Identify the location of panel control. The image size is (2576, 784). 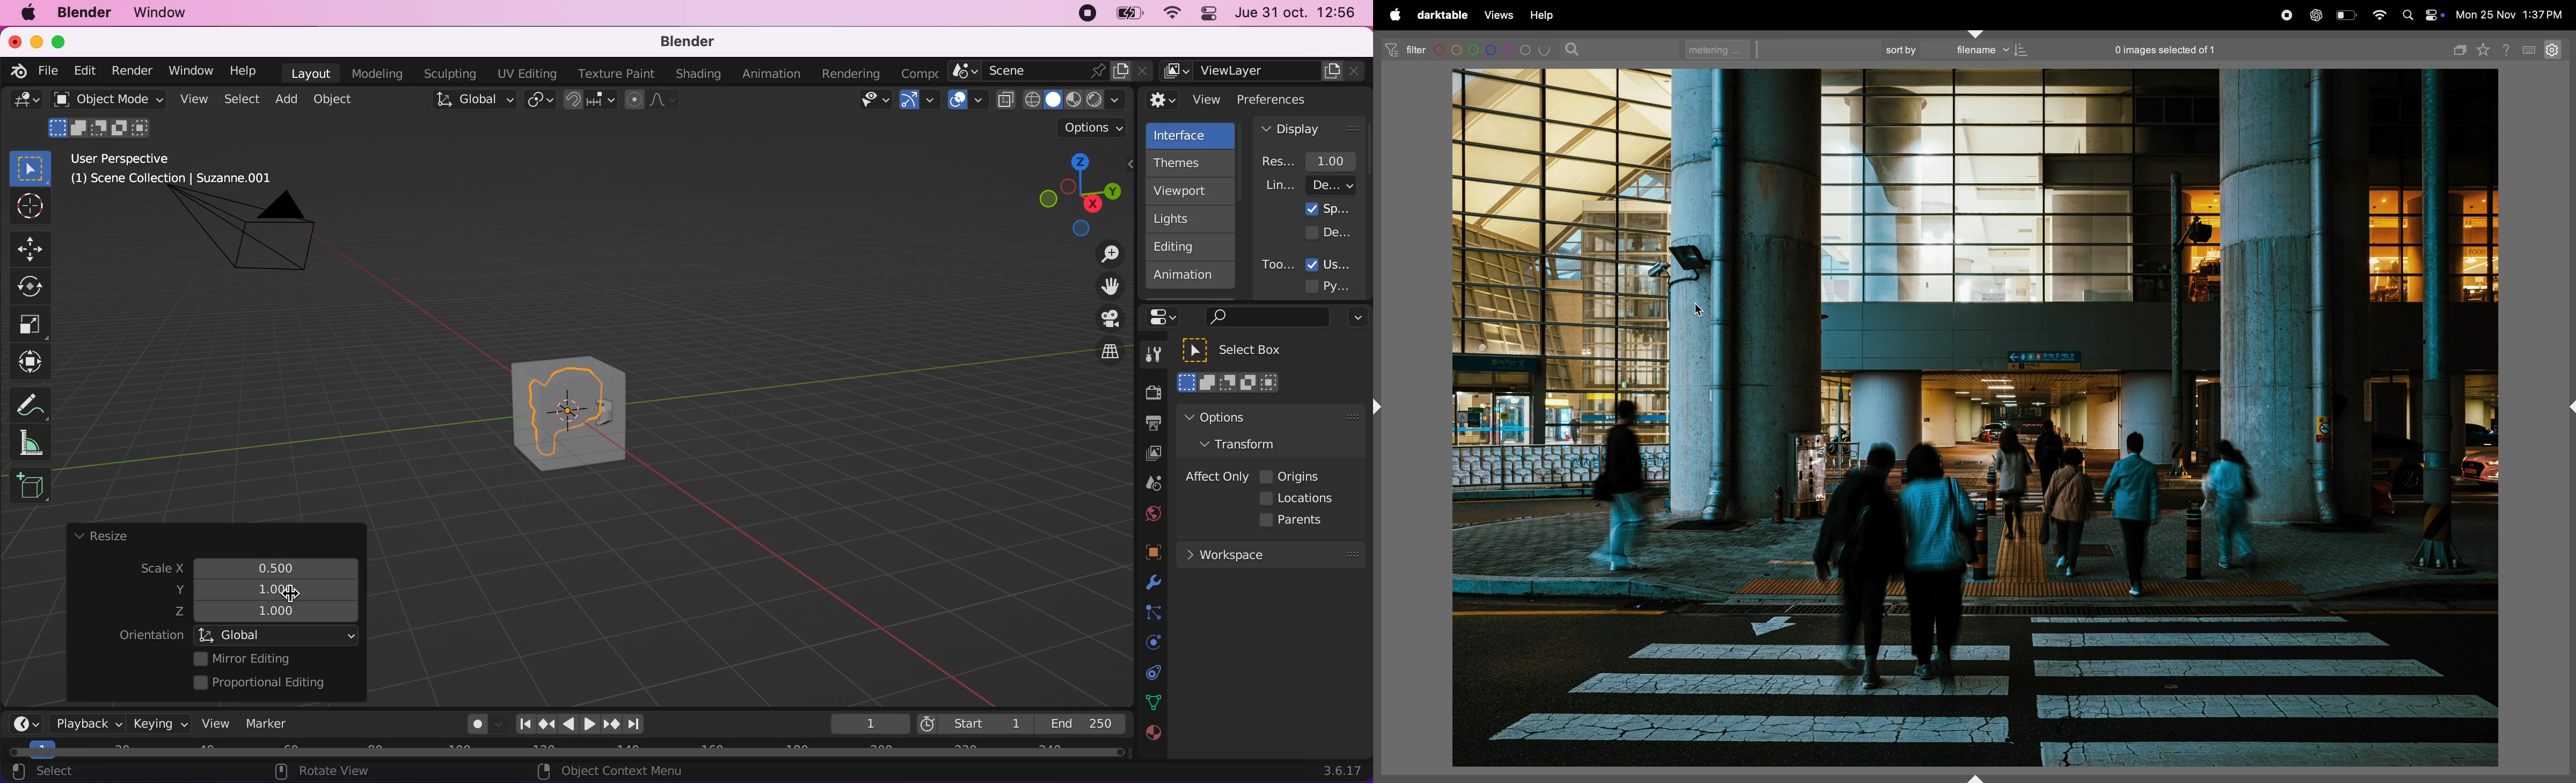
(1166, 317).